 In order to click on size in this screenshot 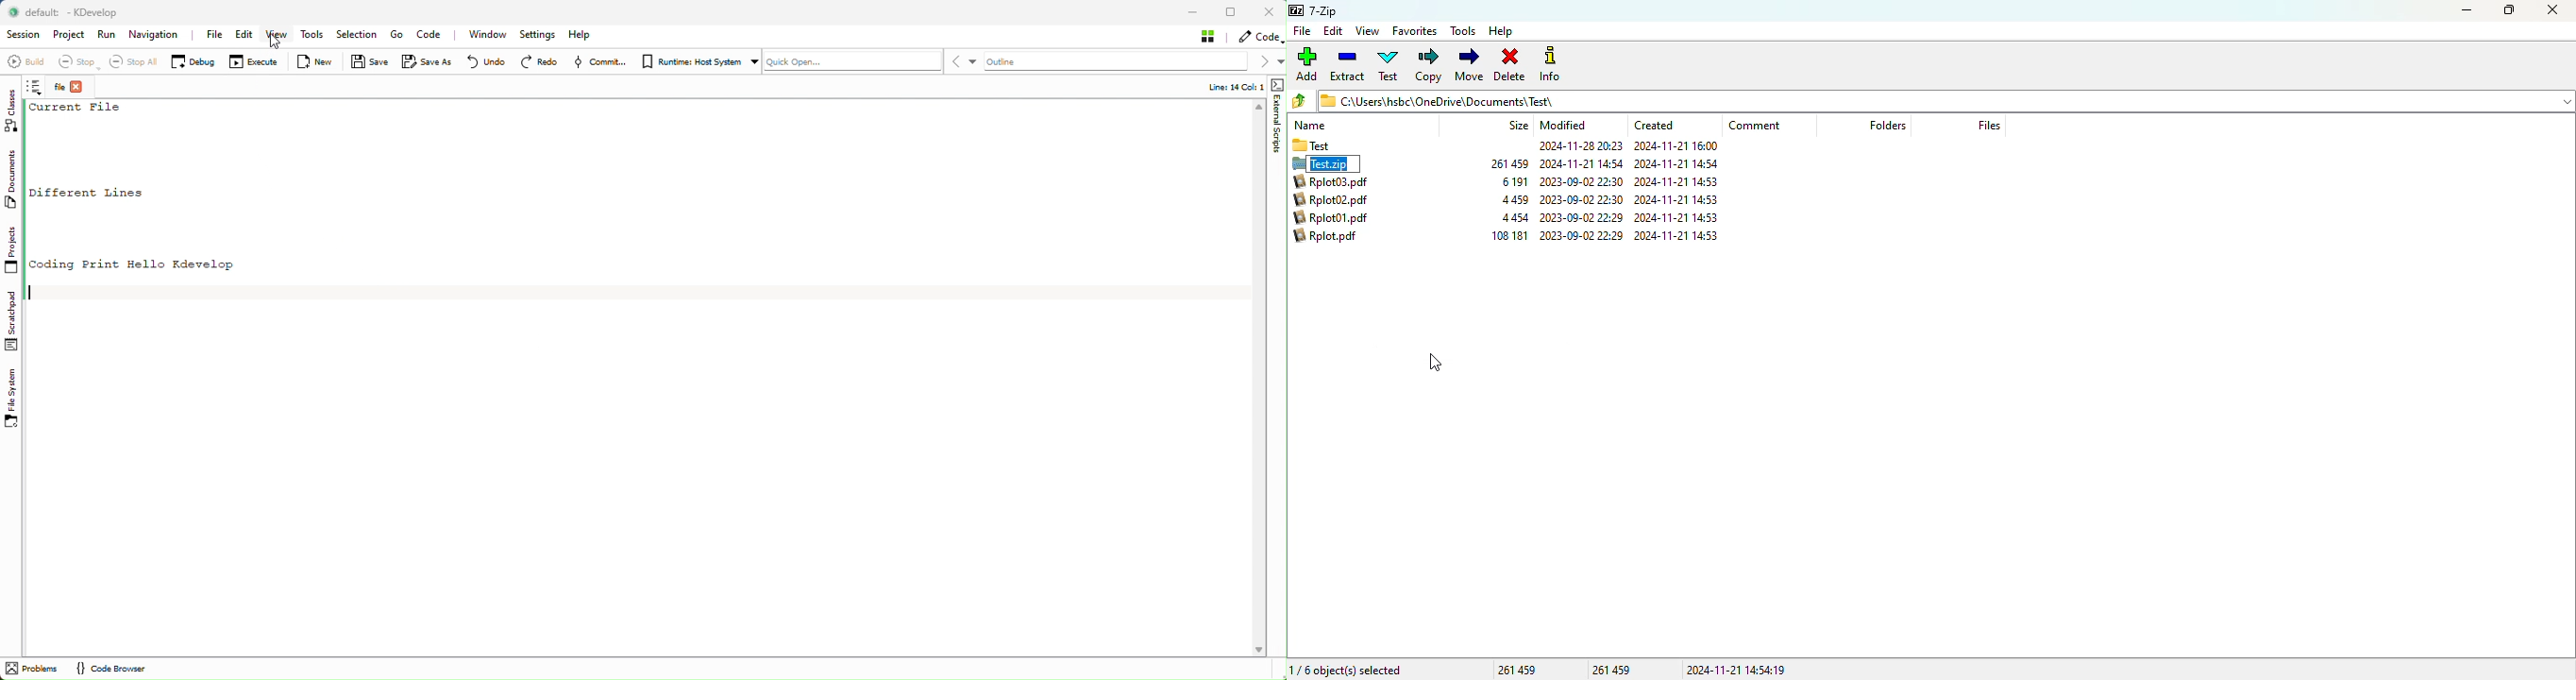, I will do `click(1518, 125)`.